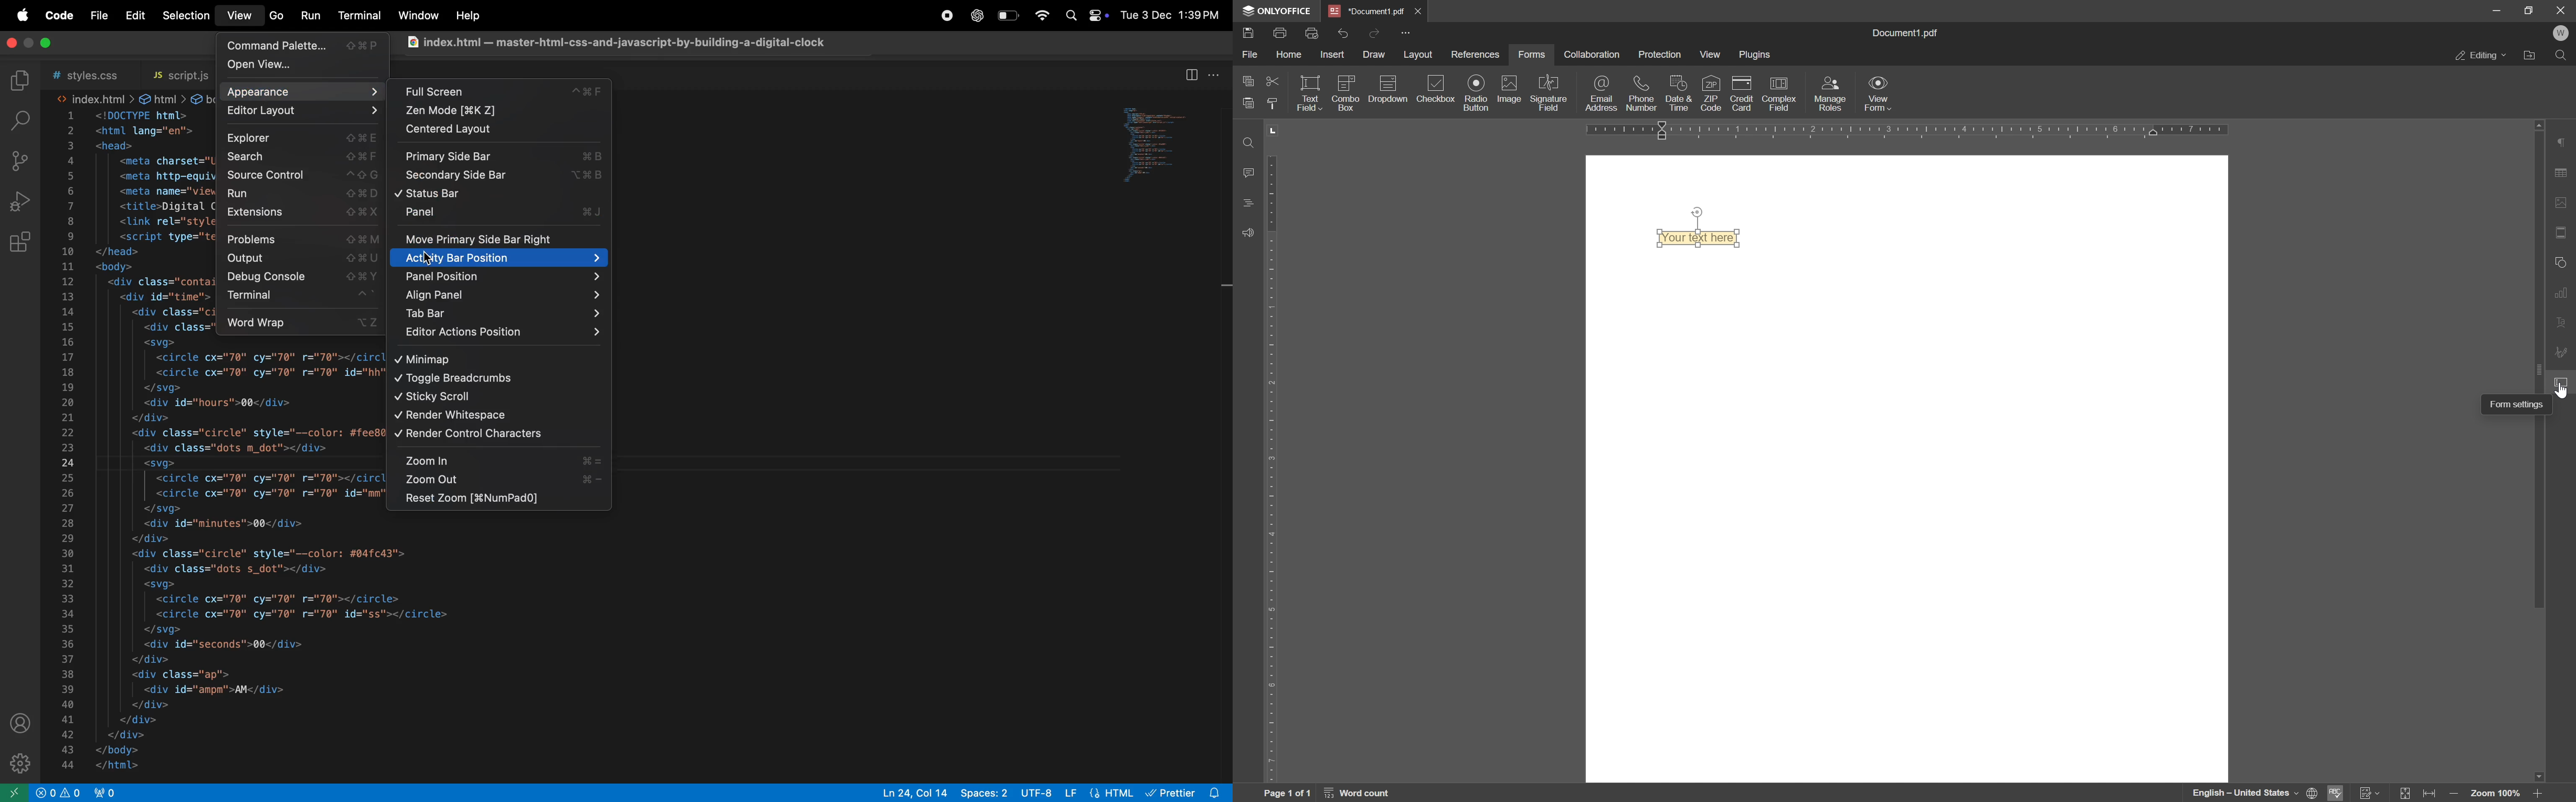 This screenshot has width=2576, height=812. What do you see at coordinates (1247, 173) in the screenshot?
I see `comments` at bounding box center [1247, 173].